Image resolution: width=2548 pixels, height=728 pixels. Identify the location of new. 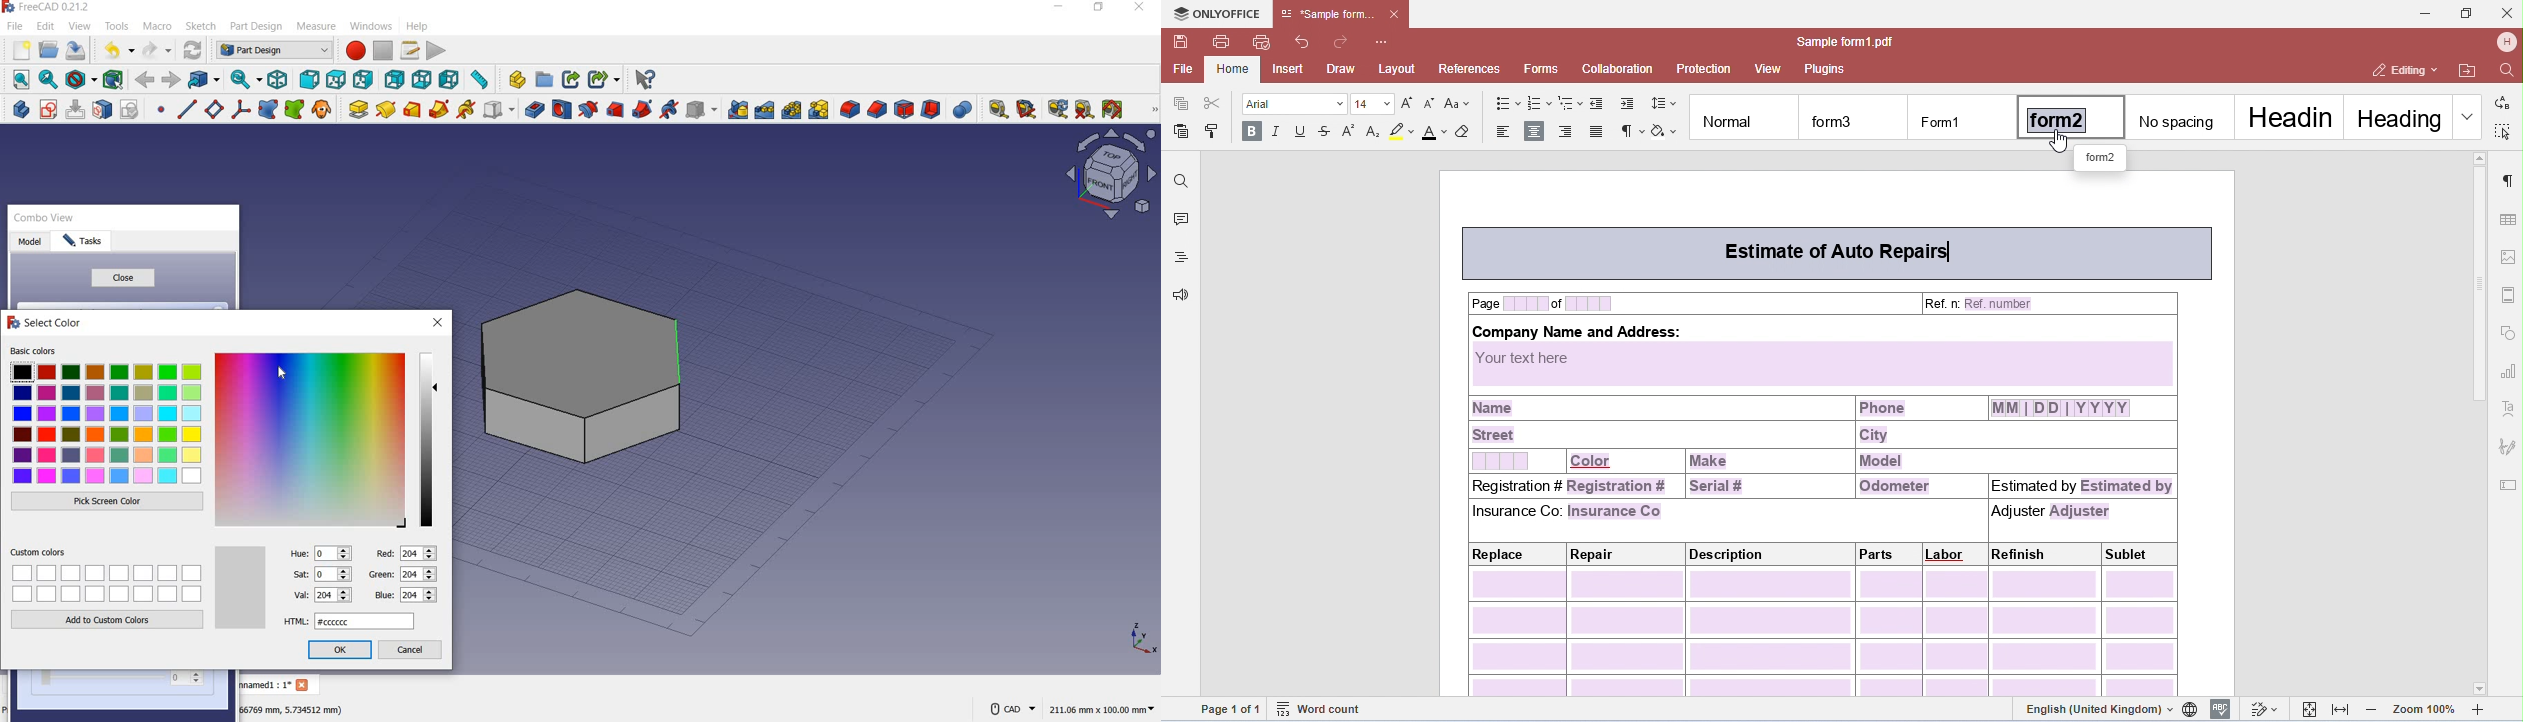
(20, 50).